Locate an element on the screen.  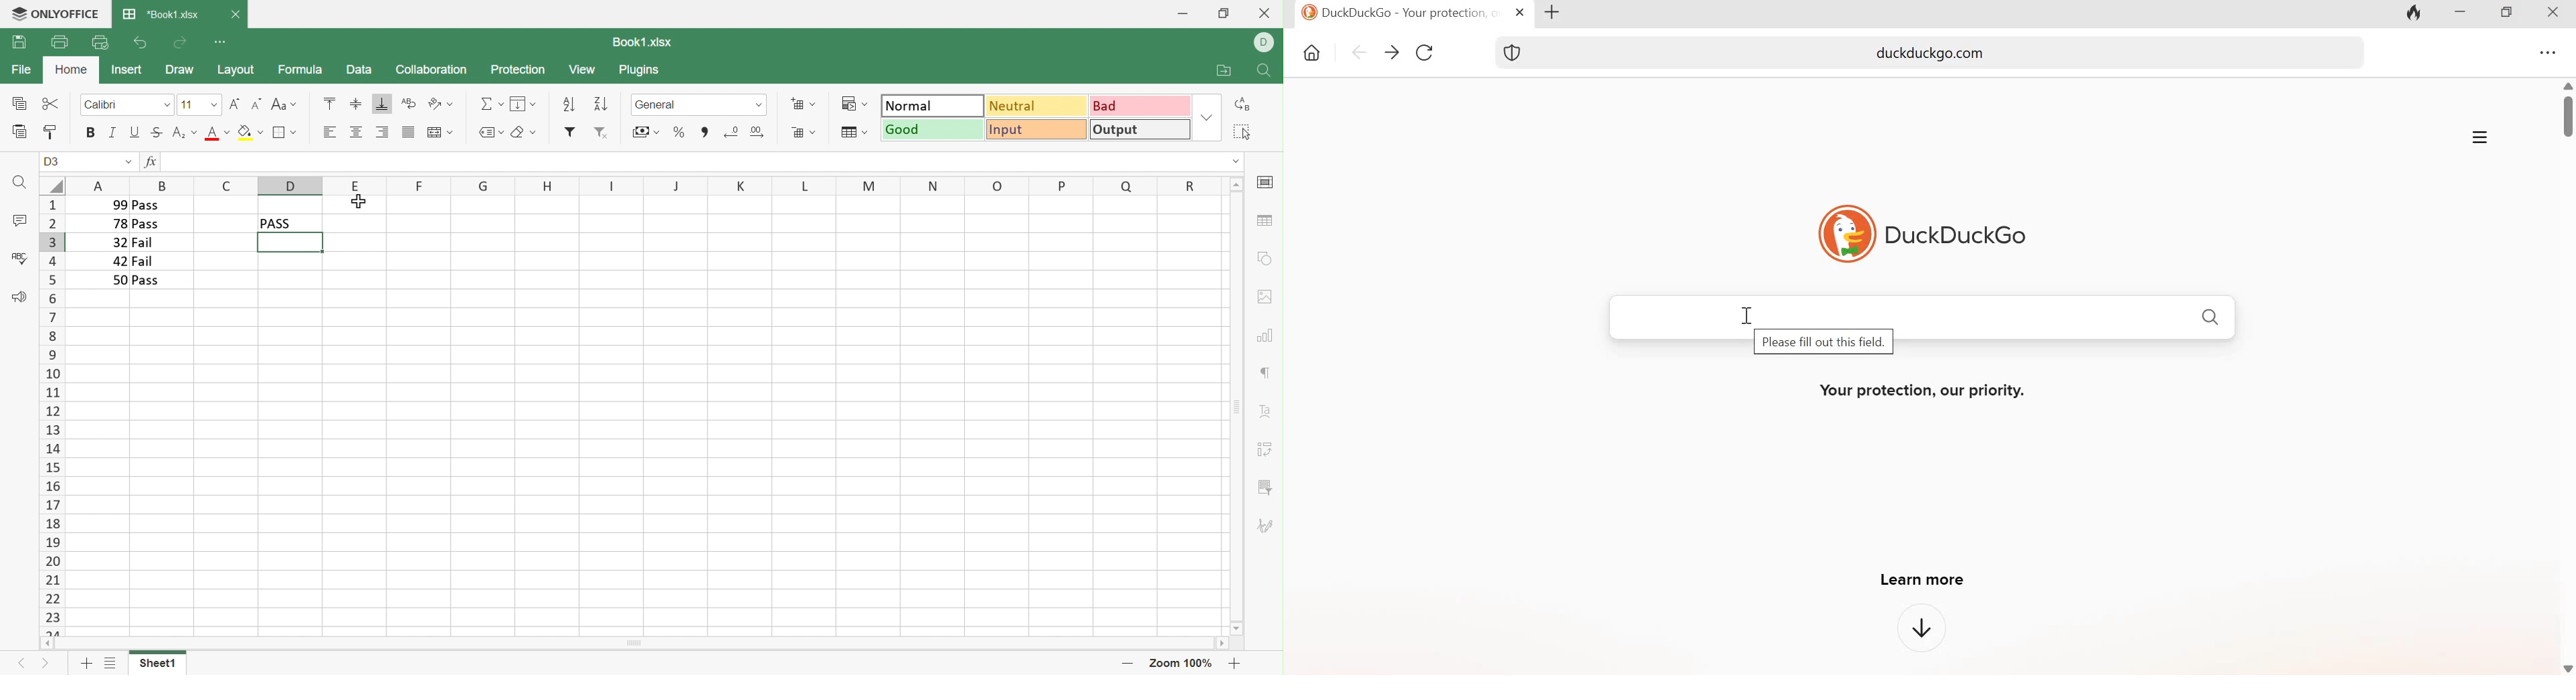
Output is located at coordinates (1142, 129).